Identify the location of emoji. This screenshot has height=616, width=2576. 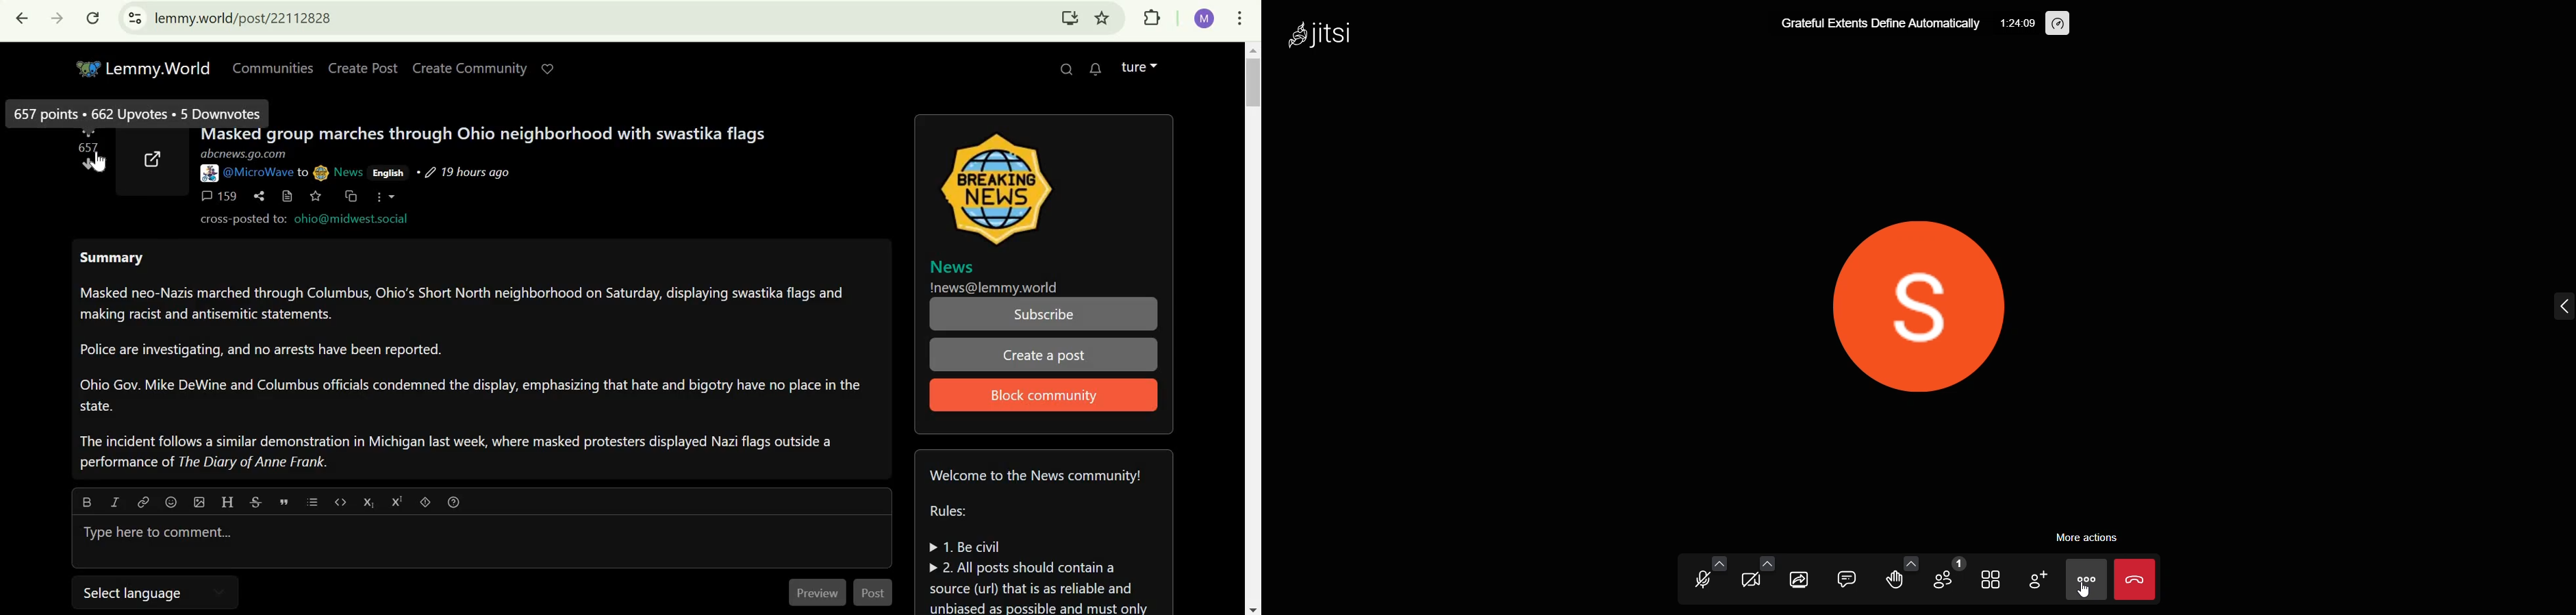
(172, 501).